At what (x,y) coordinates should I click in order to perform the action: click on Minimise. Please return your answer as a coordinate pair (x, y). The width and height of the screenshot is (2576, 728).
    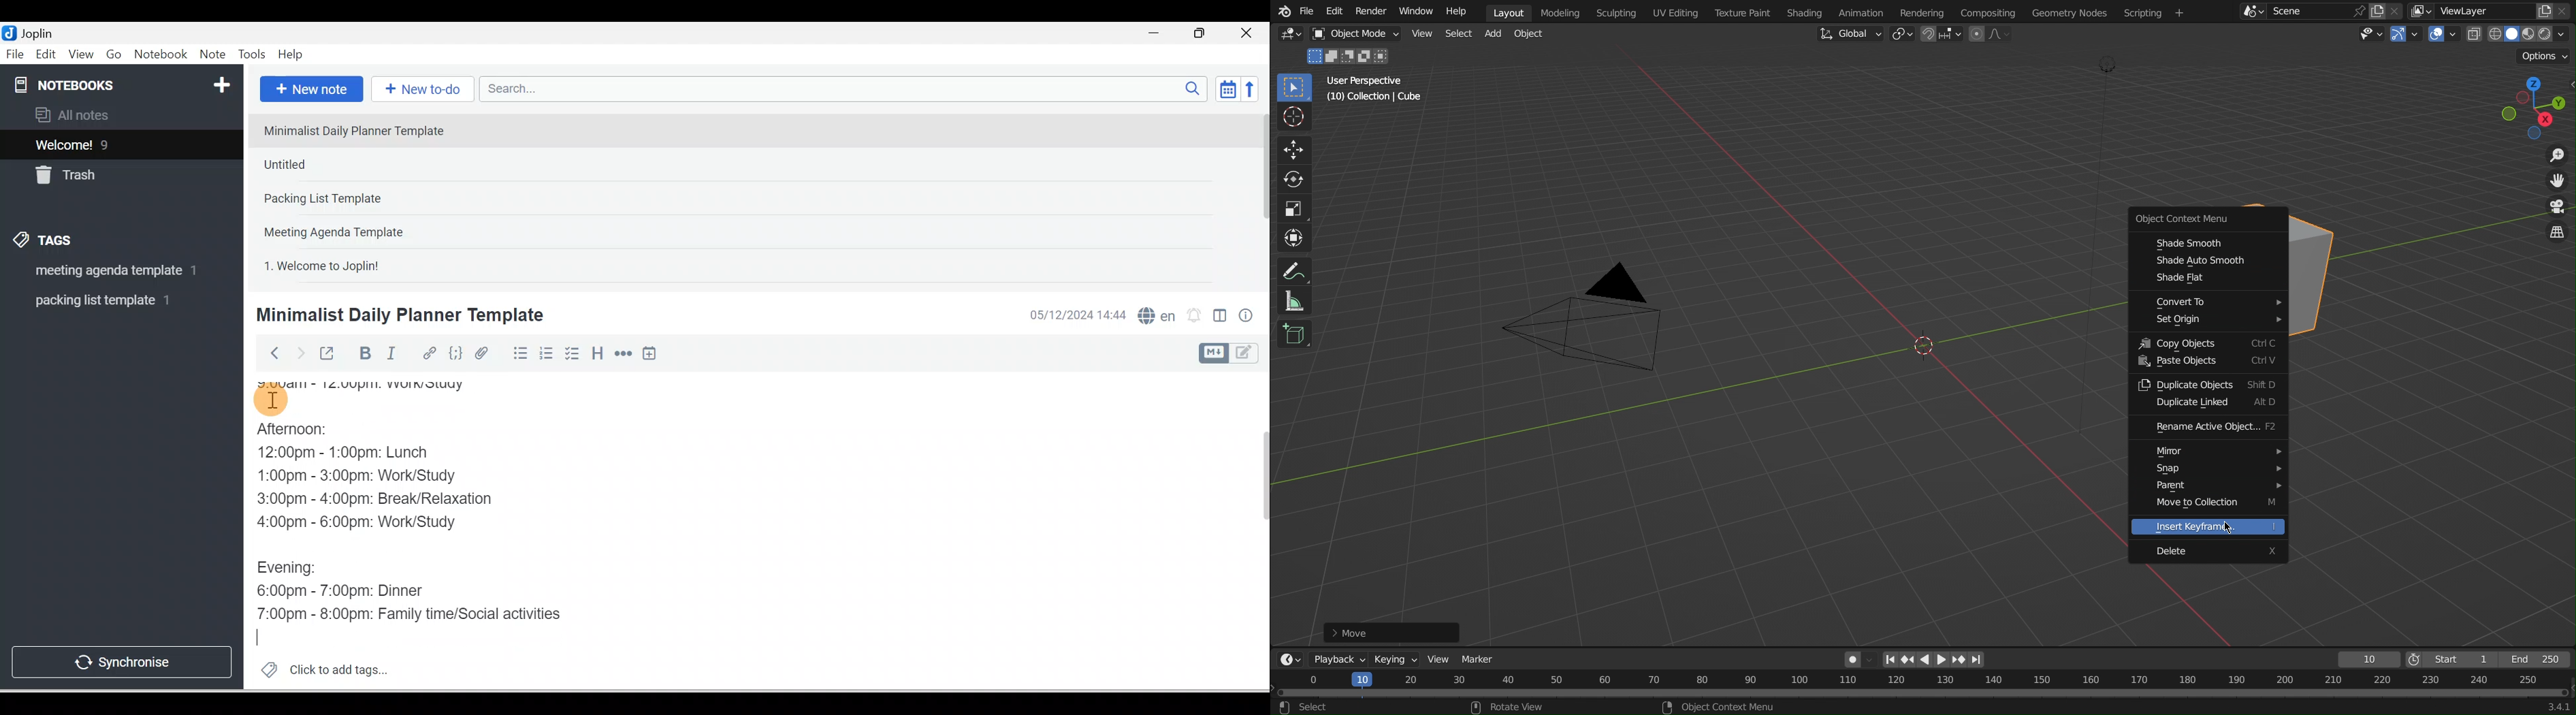
    Looking at the image, I should click on (1158, 34).